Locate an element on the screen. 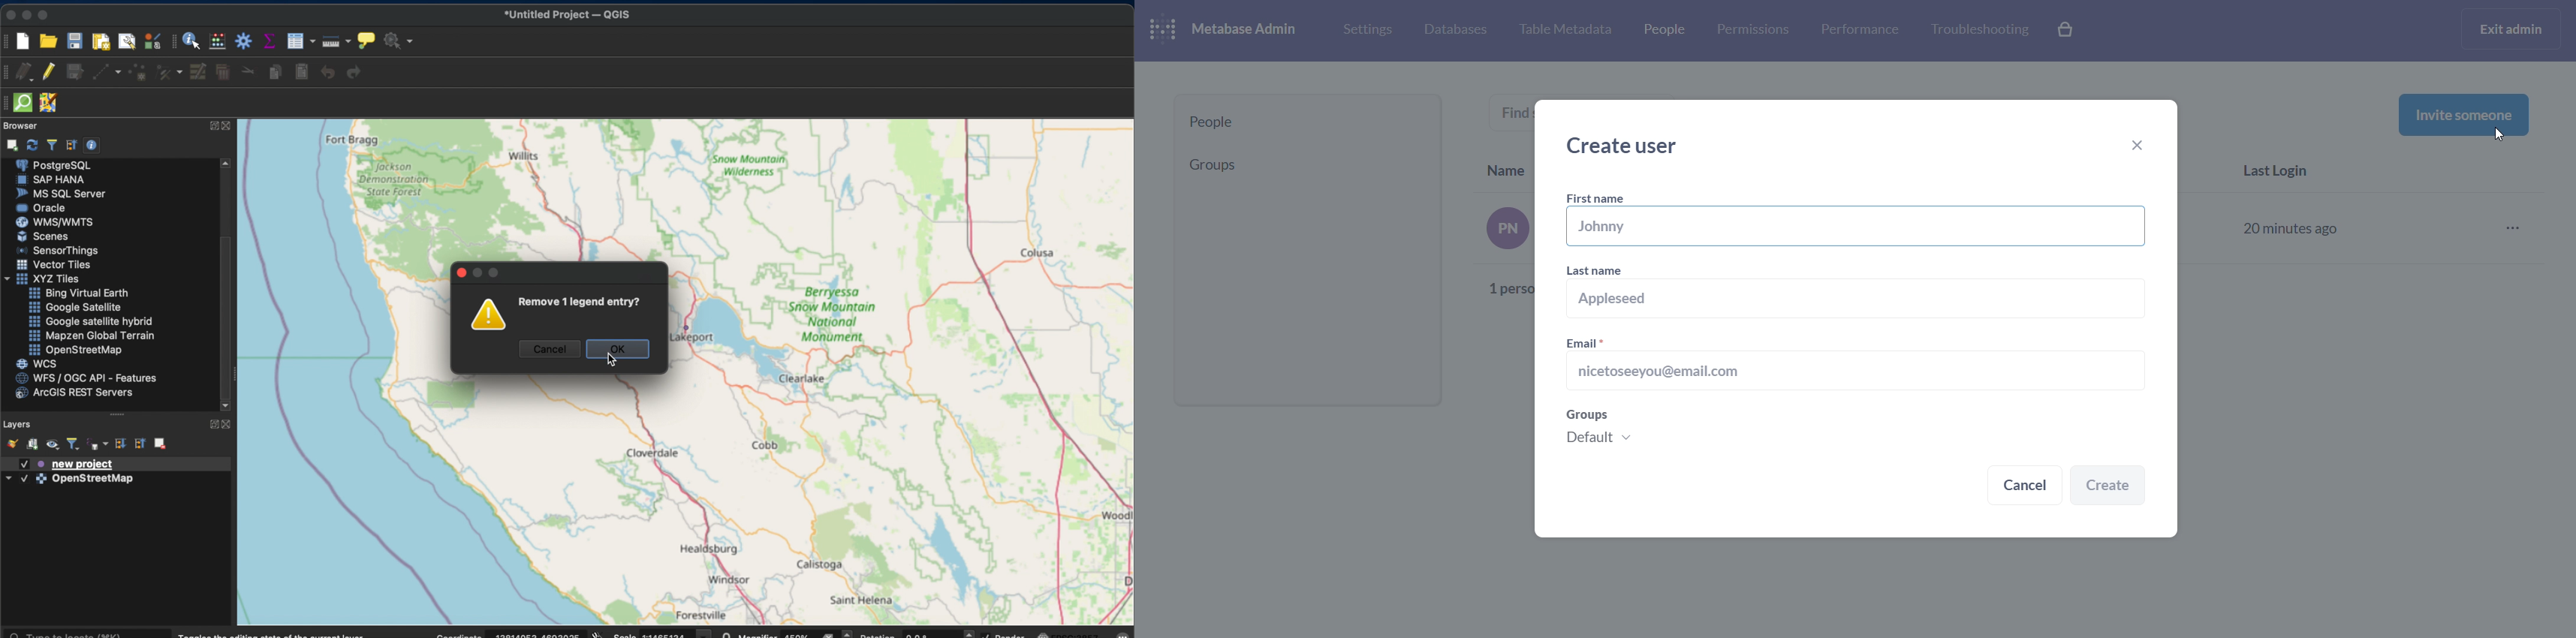  create user is located at coordinates (1628, 146).